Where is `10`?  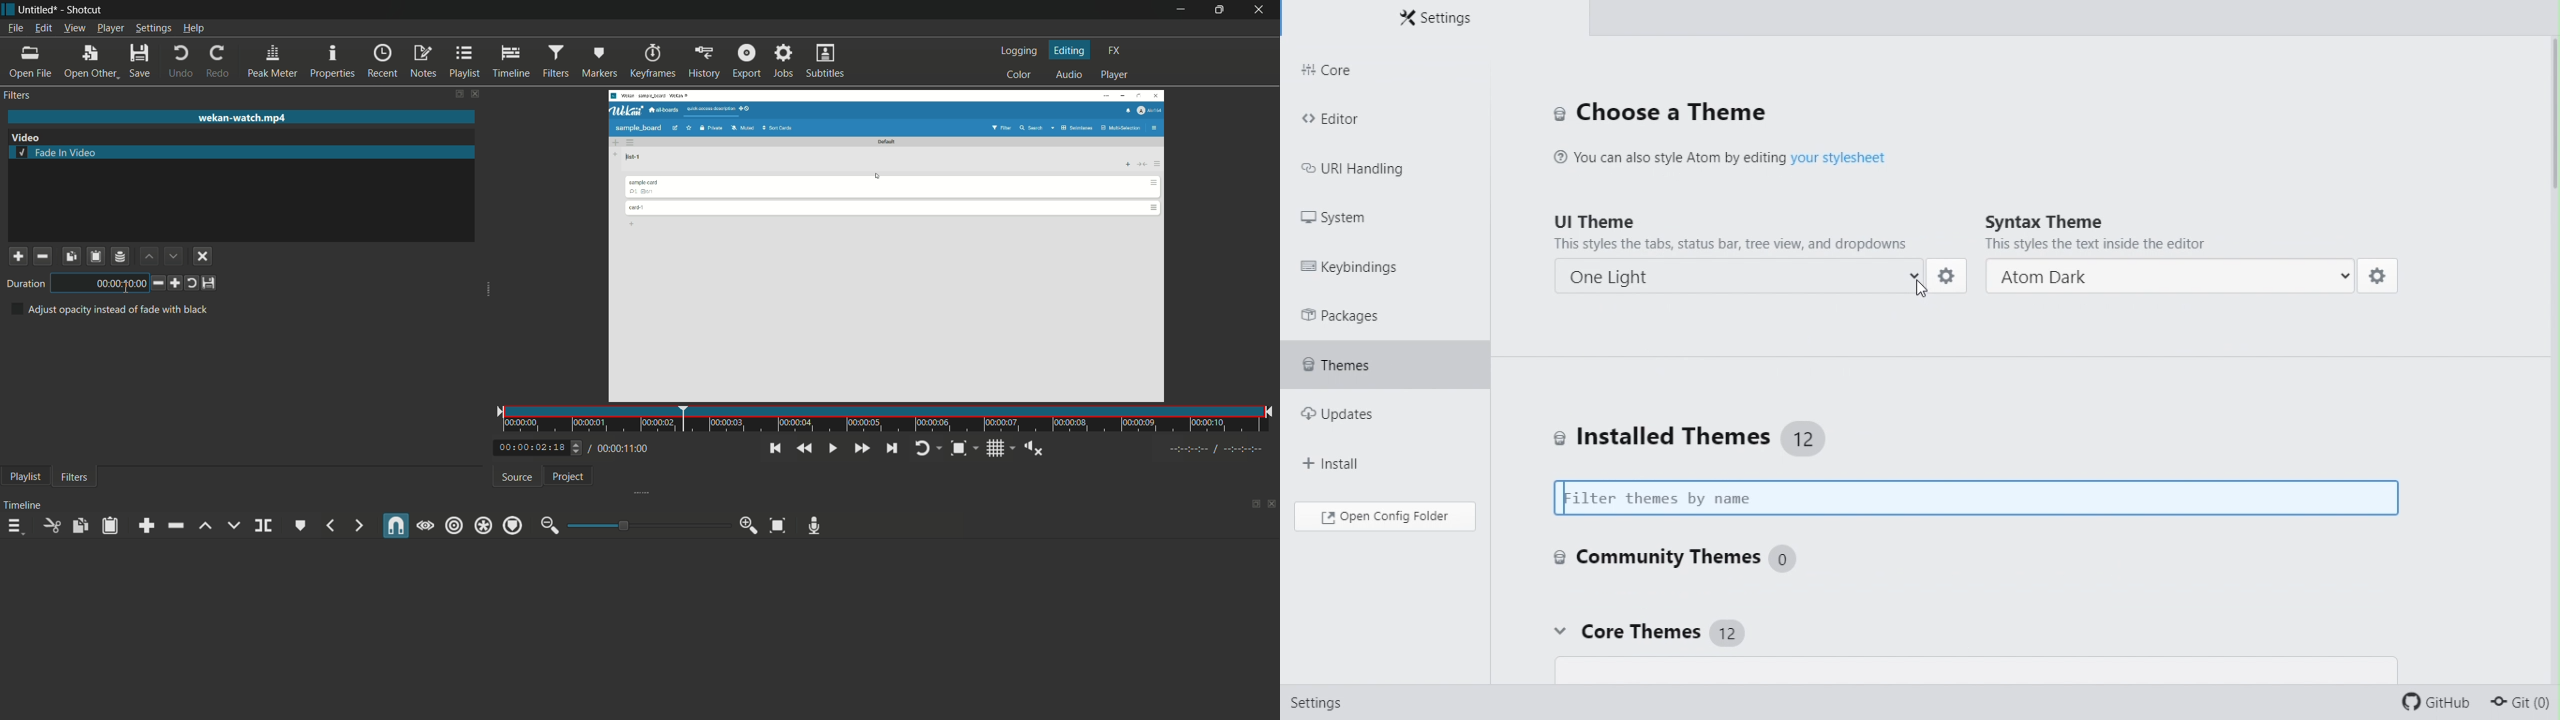
10 is located at coordinates (101, 283).